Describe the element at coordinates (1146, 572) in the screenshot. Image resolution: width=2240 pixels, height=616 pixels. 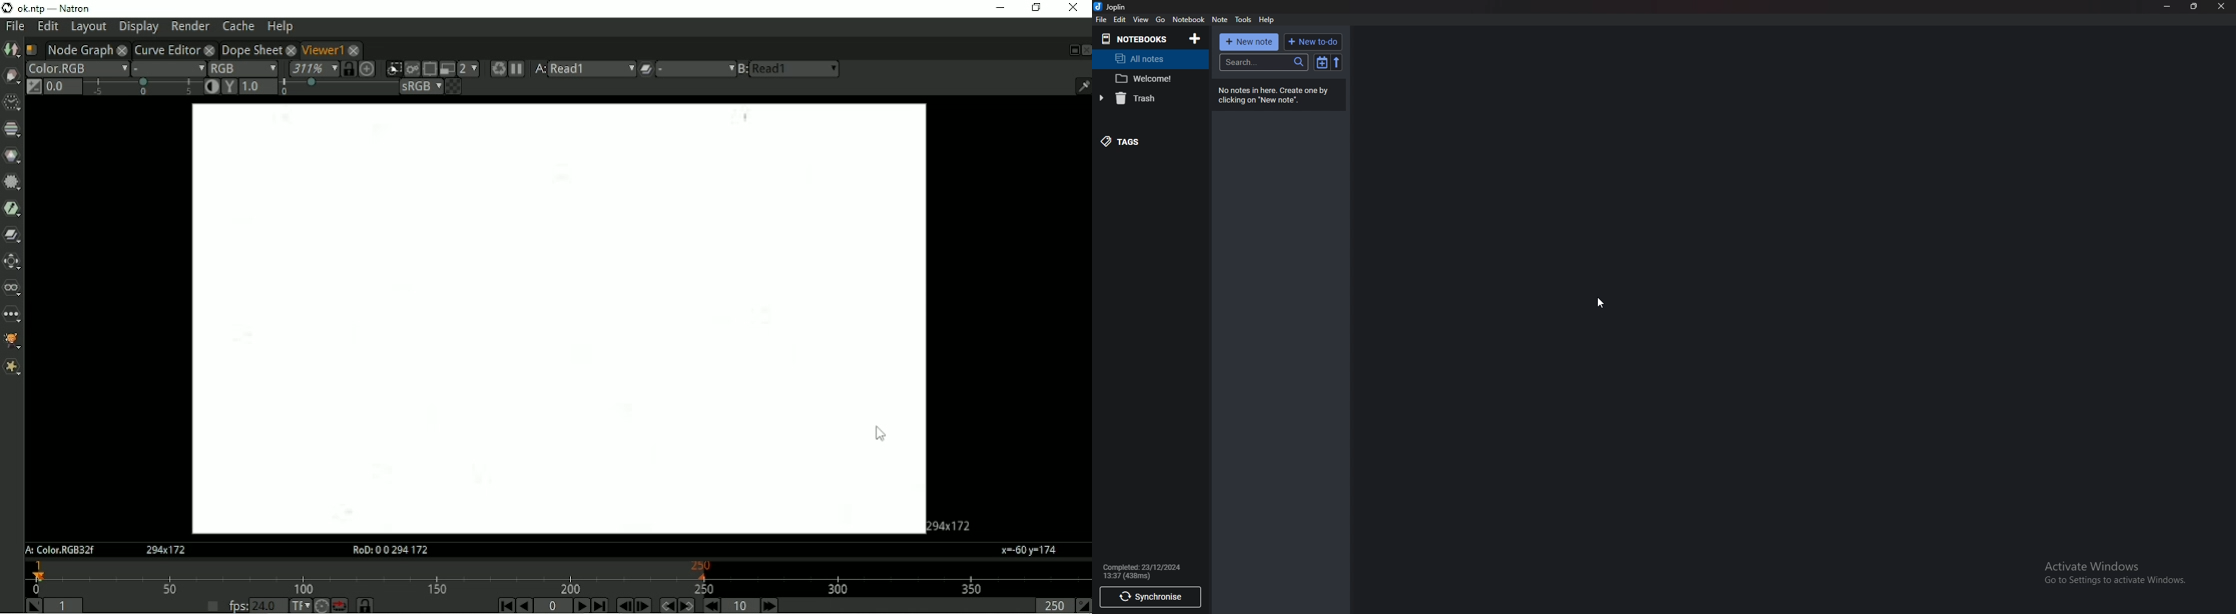
I see `Complete 23/12/2024 13:37 (438ms)` at that location.